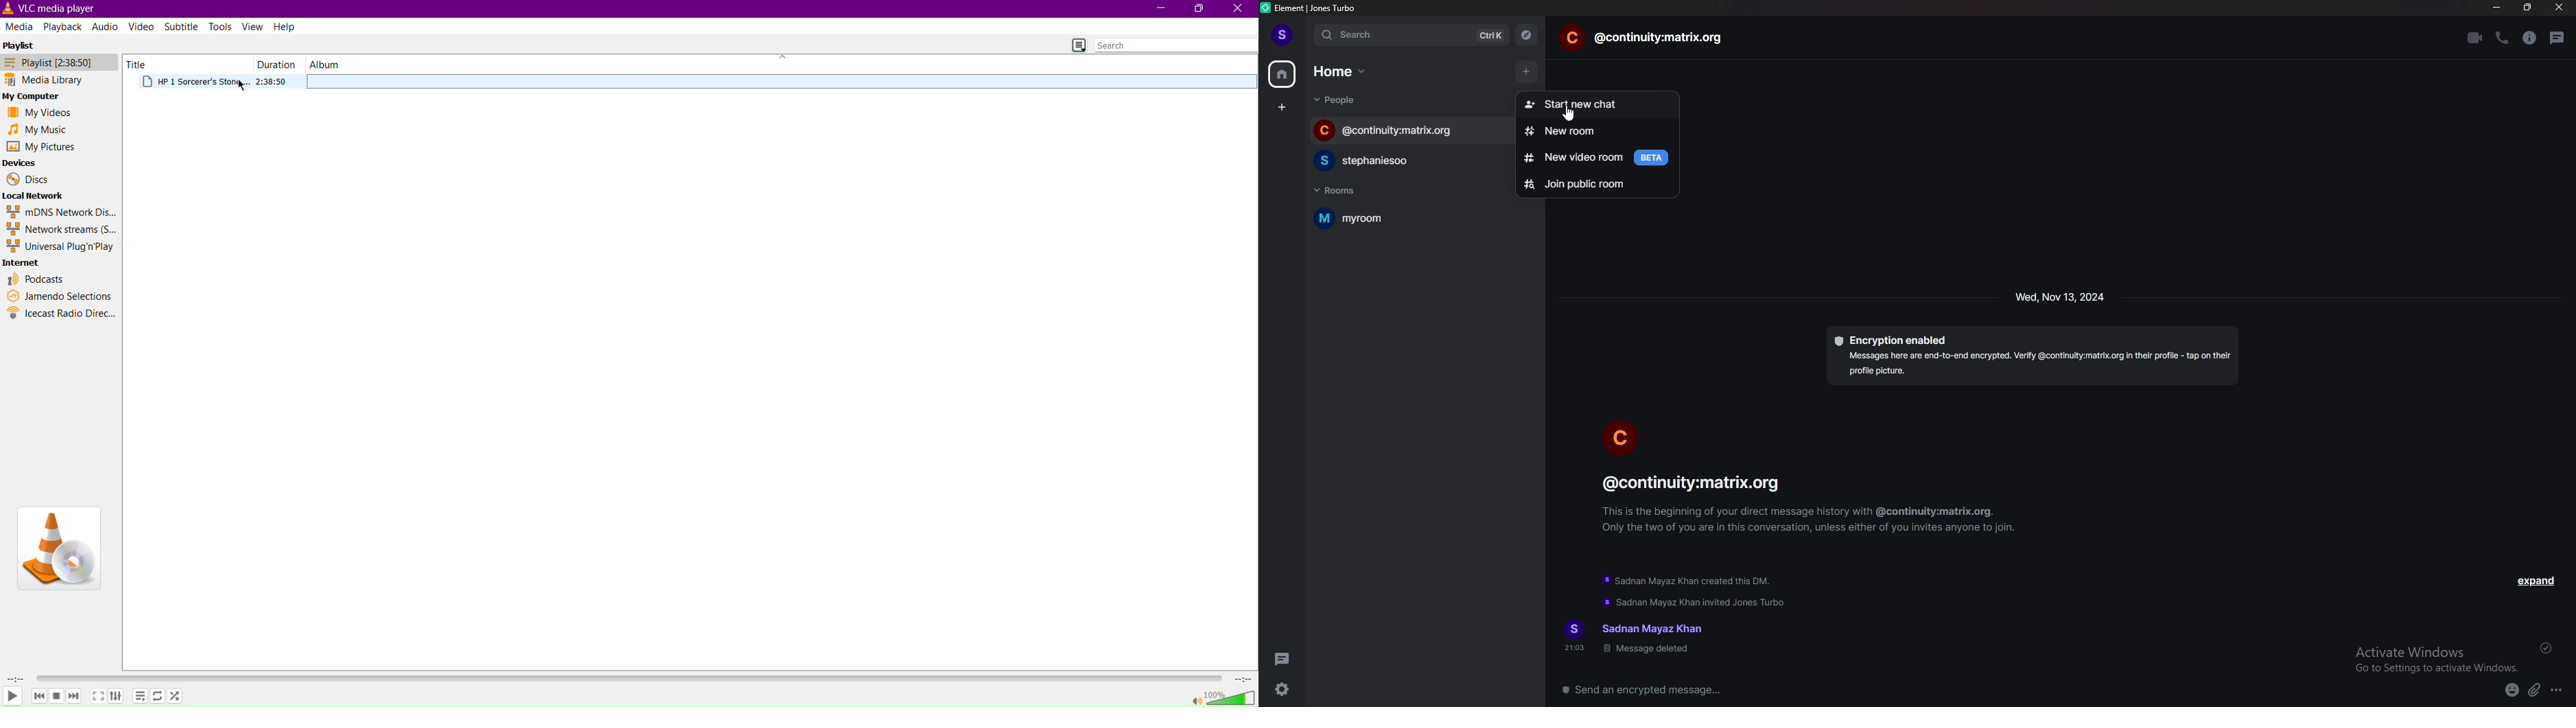  What do you see at coordinates (2512, 691) in the screenshot?
I see `emoji` at bounding box center [2512, 691].